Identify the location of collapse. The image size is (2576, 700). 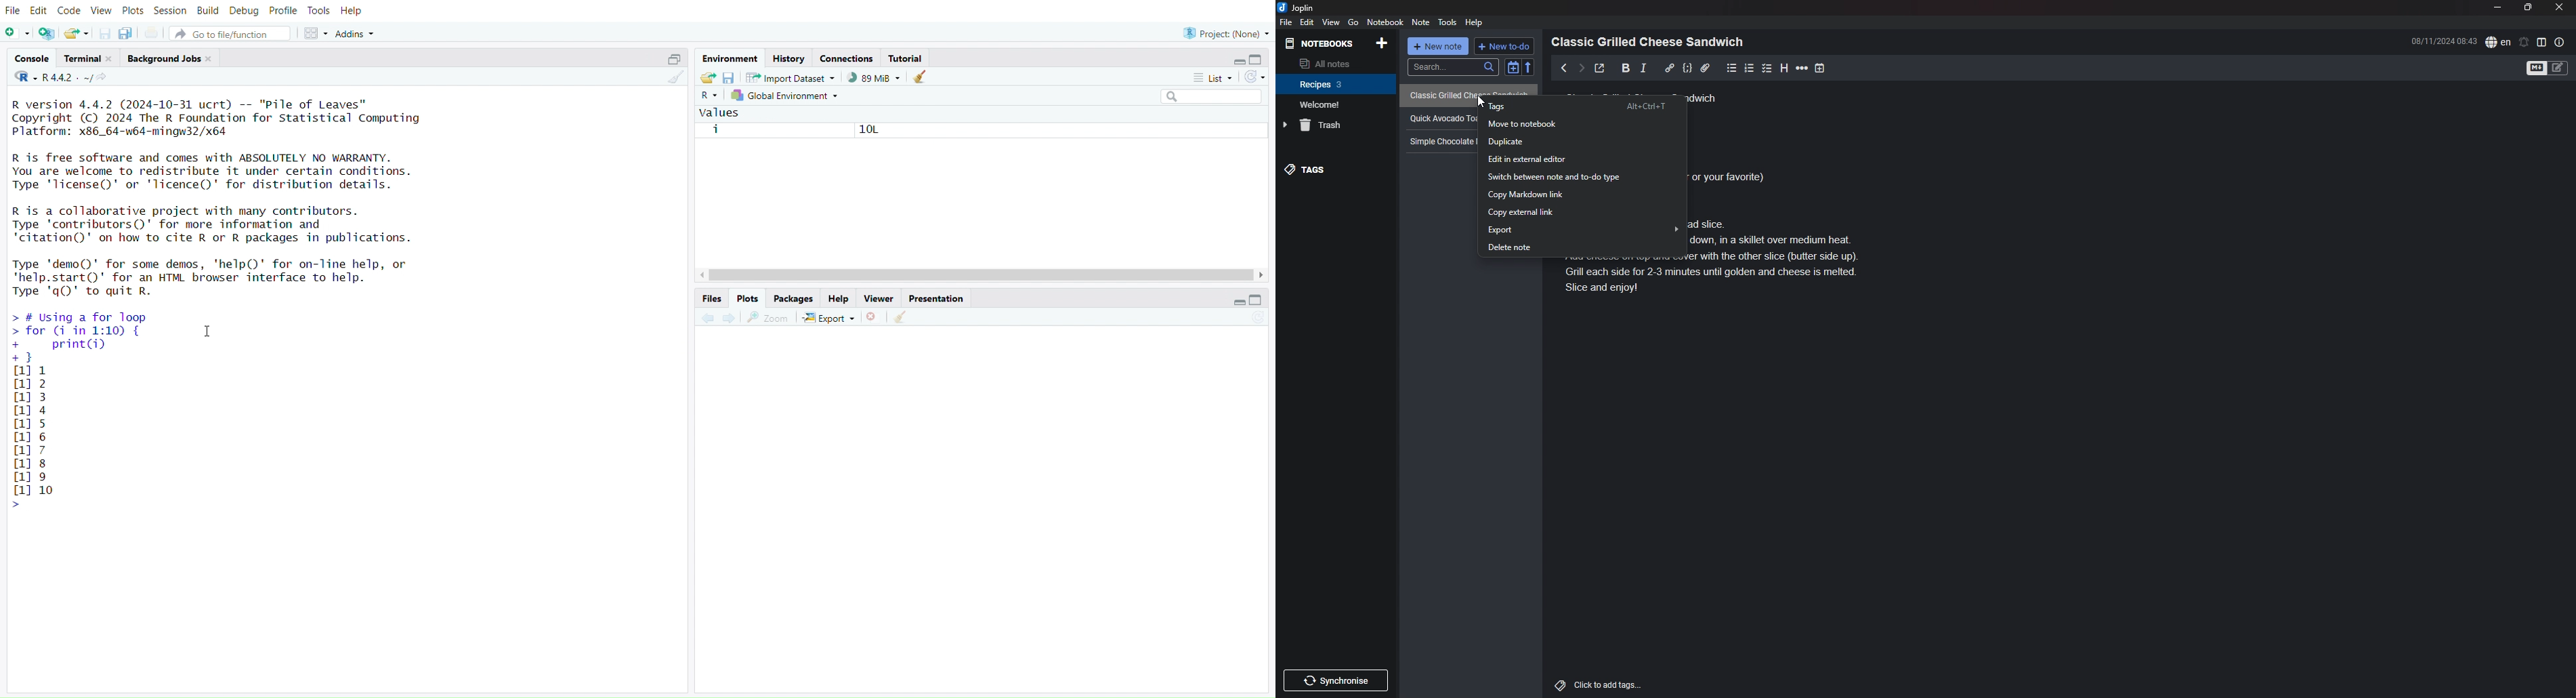
(673, 59).